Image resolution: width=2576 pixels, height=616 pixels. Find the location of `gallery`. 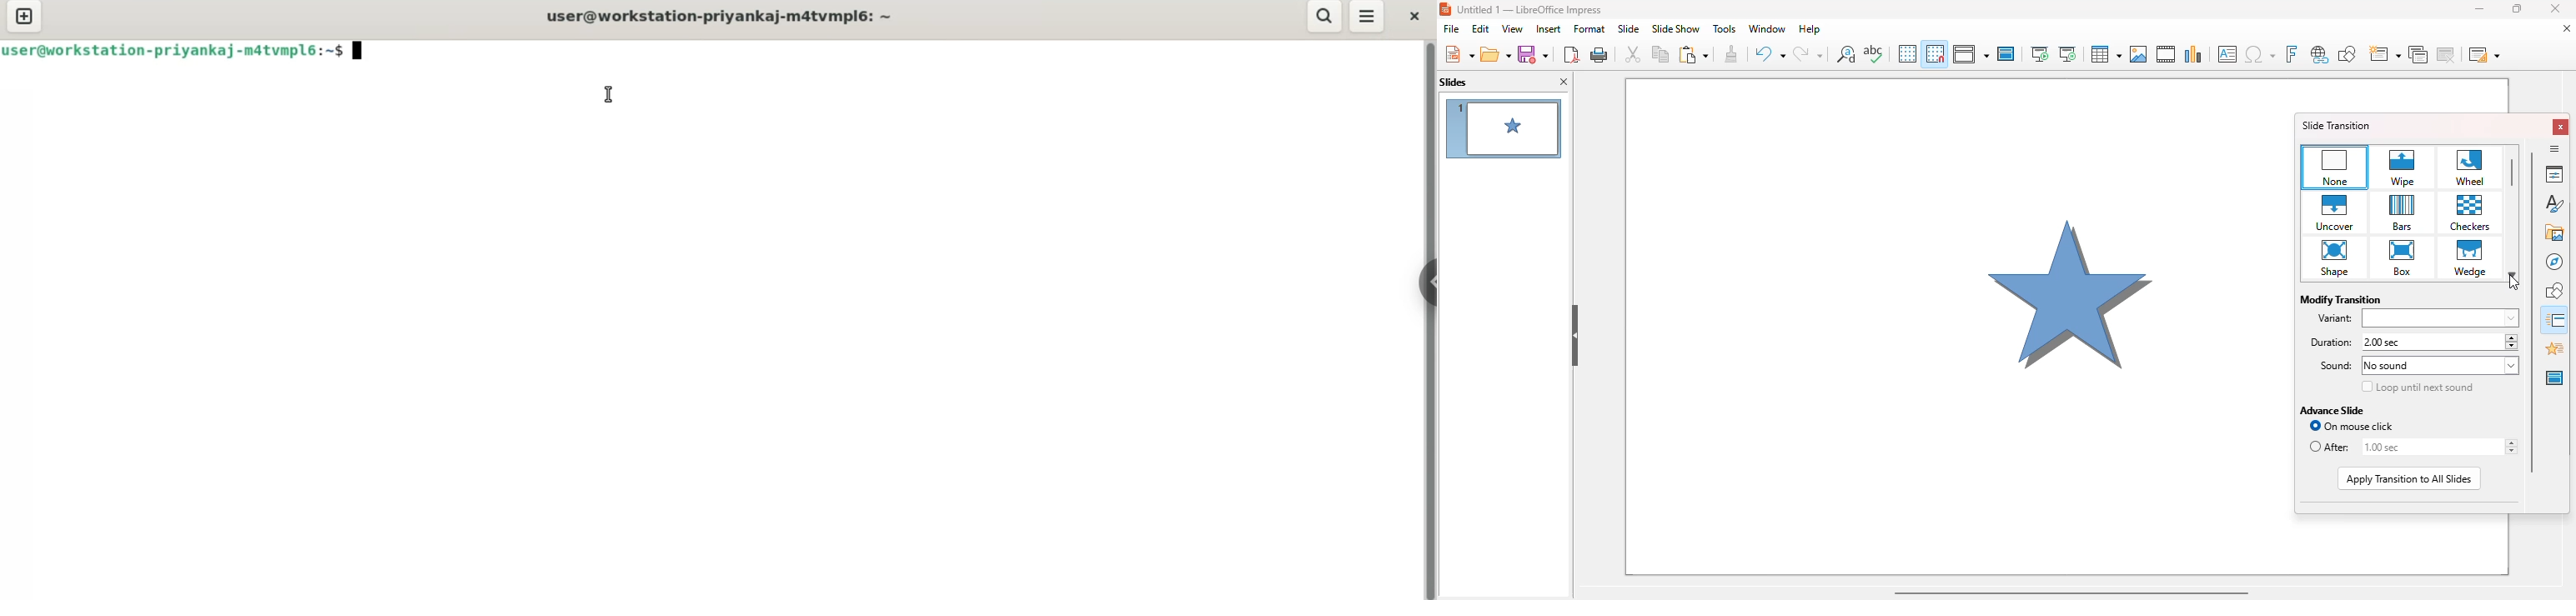

gallery is located at coordinates (2555, 232).